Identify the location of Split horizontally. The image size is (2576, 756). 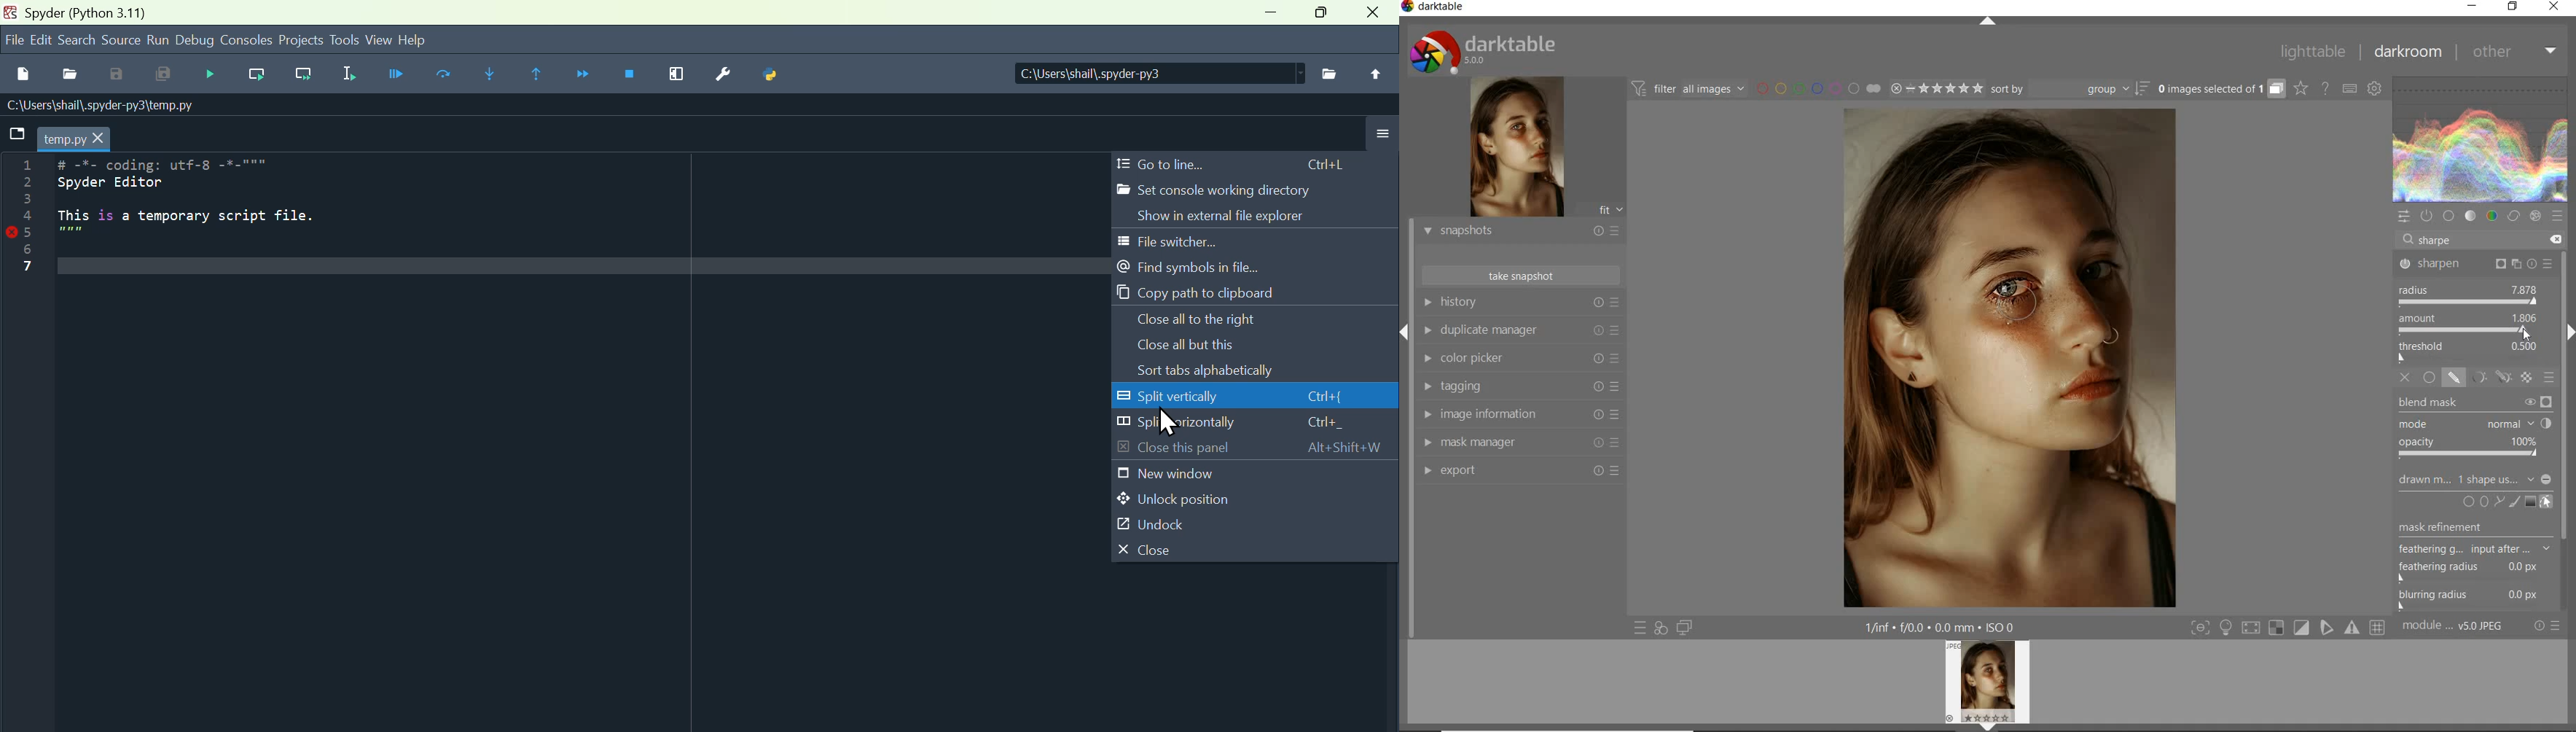
(1252, 424).